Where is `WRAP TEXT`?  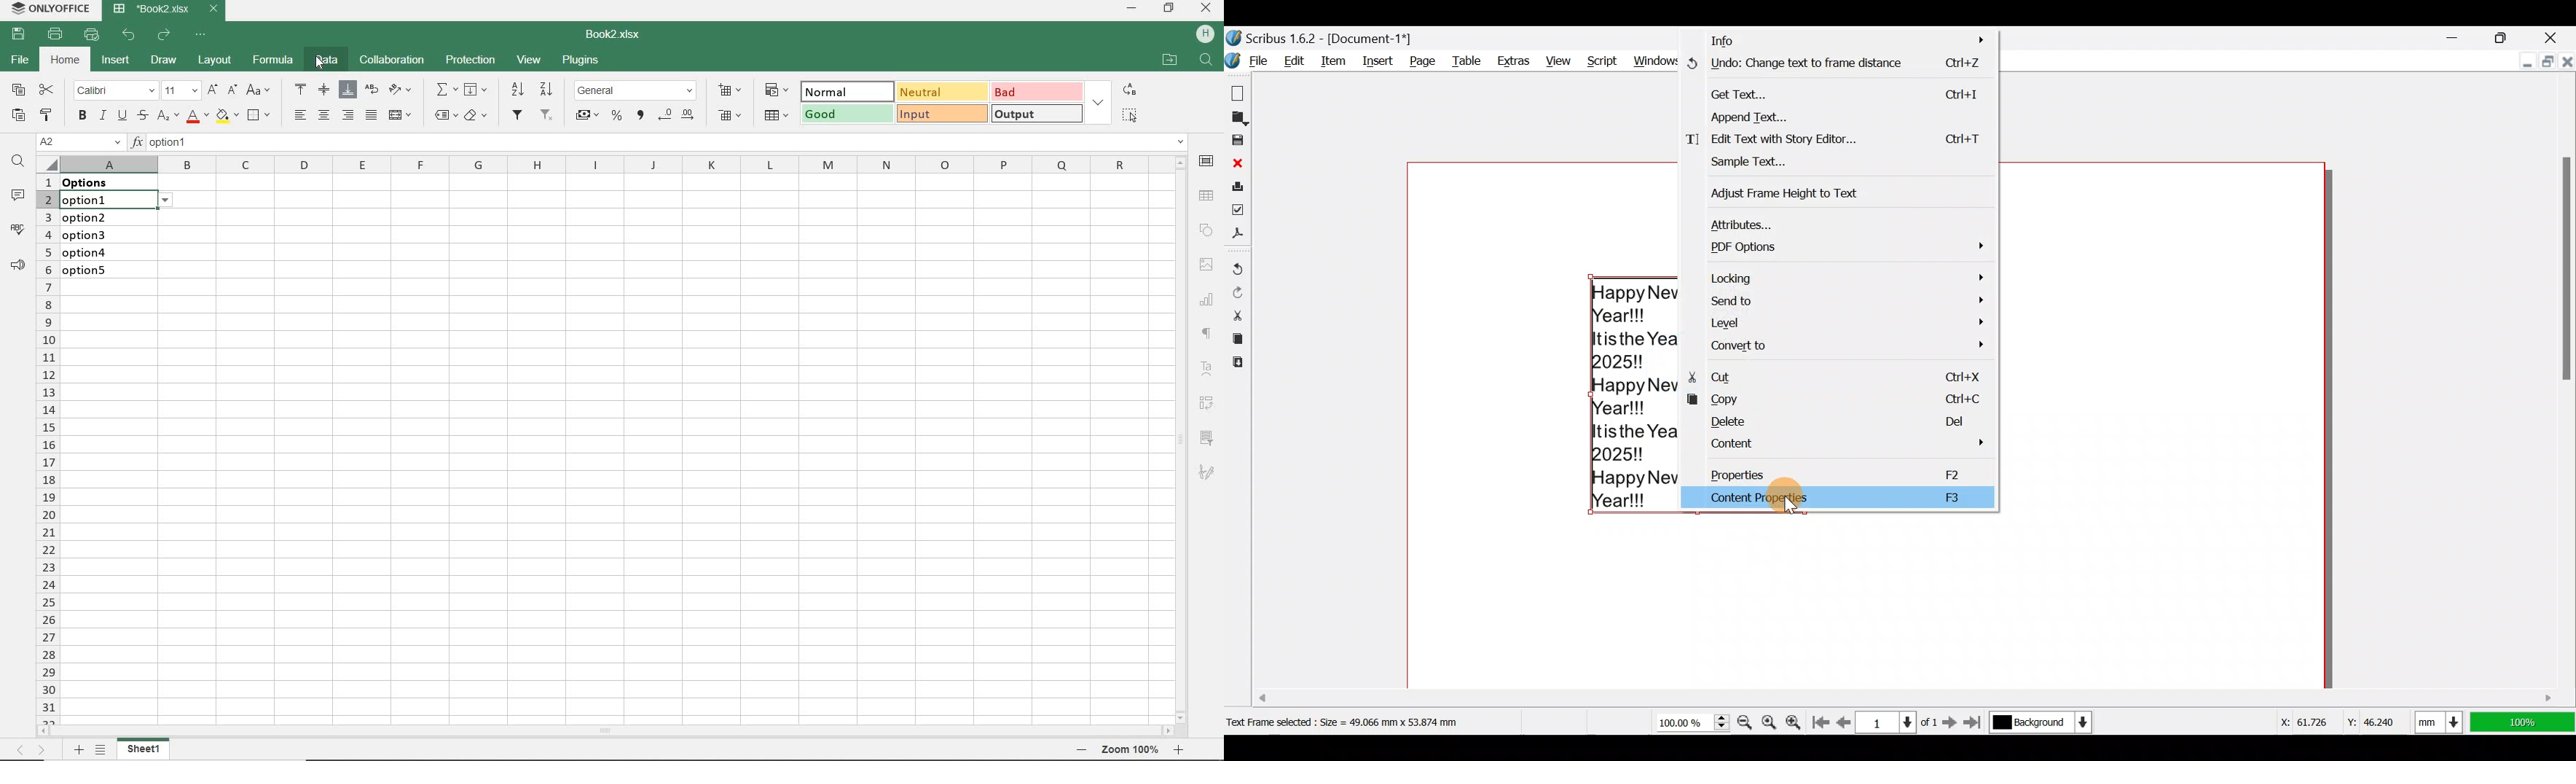
WRAP TEXT is located at coordinates (371, 90).